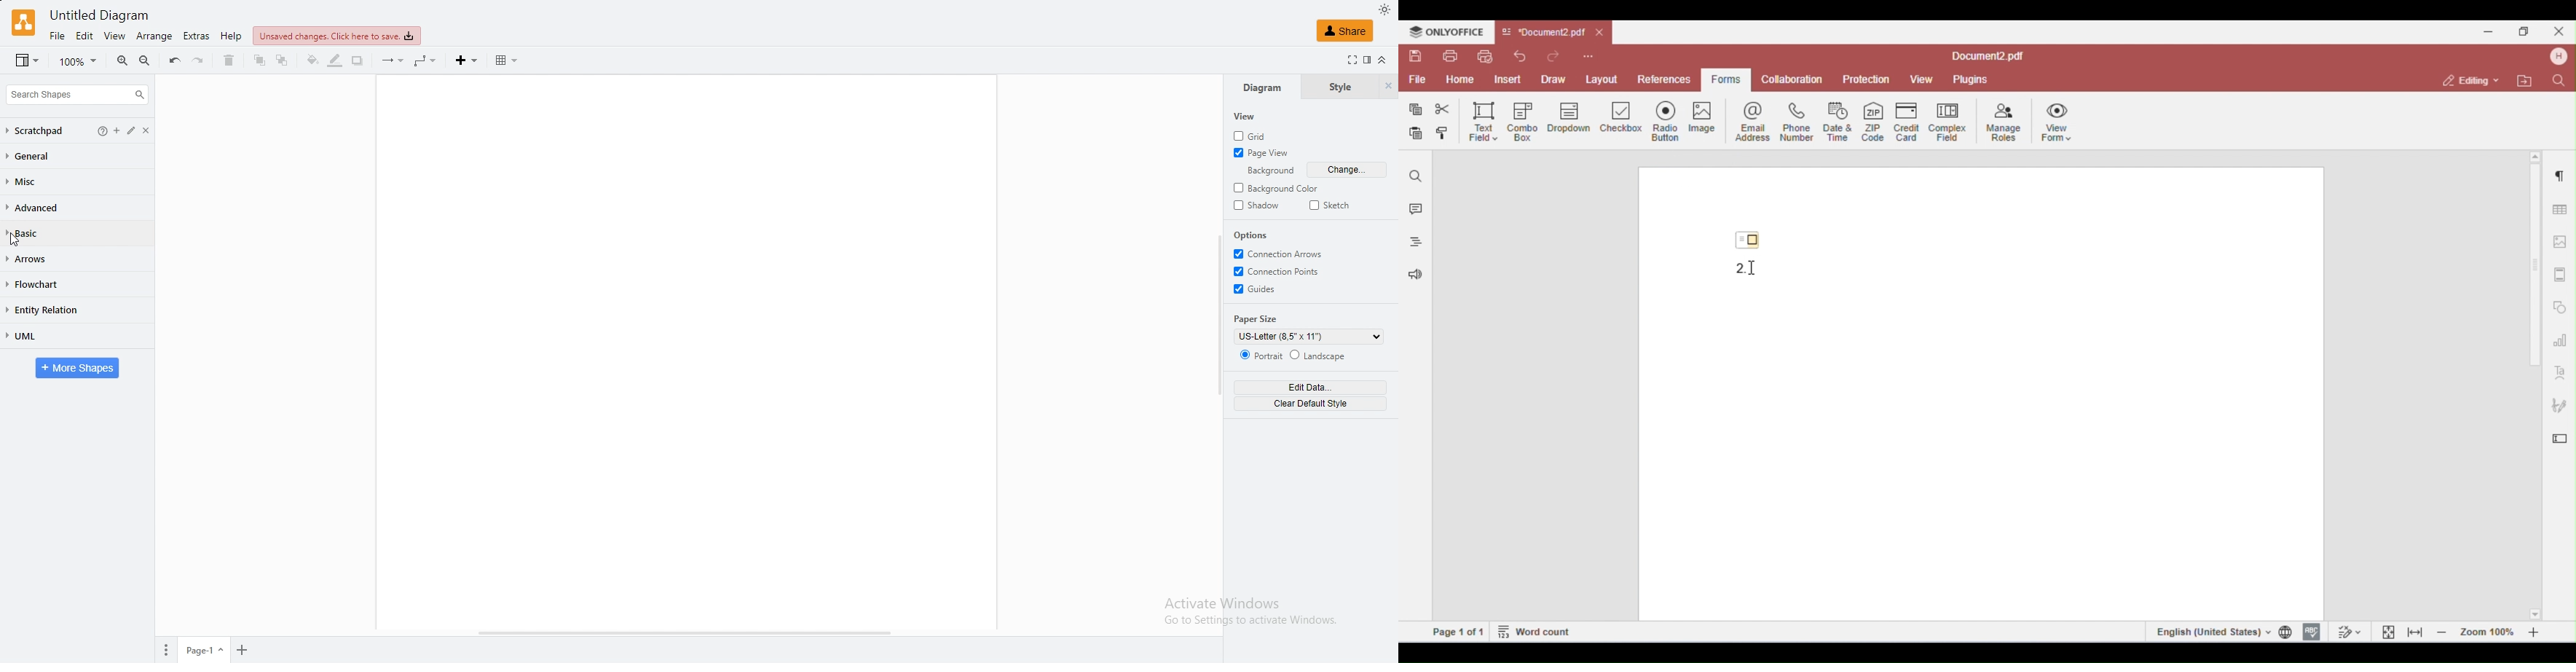 Image resolution: width=2576 pixels, height=672 pixels. Describe the element at coordinates (1308, 337) in the screenshot. I see `paper size selection` at that location.